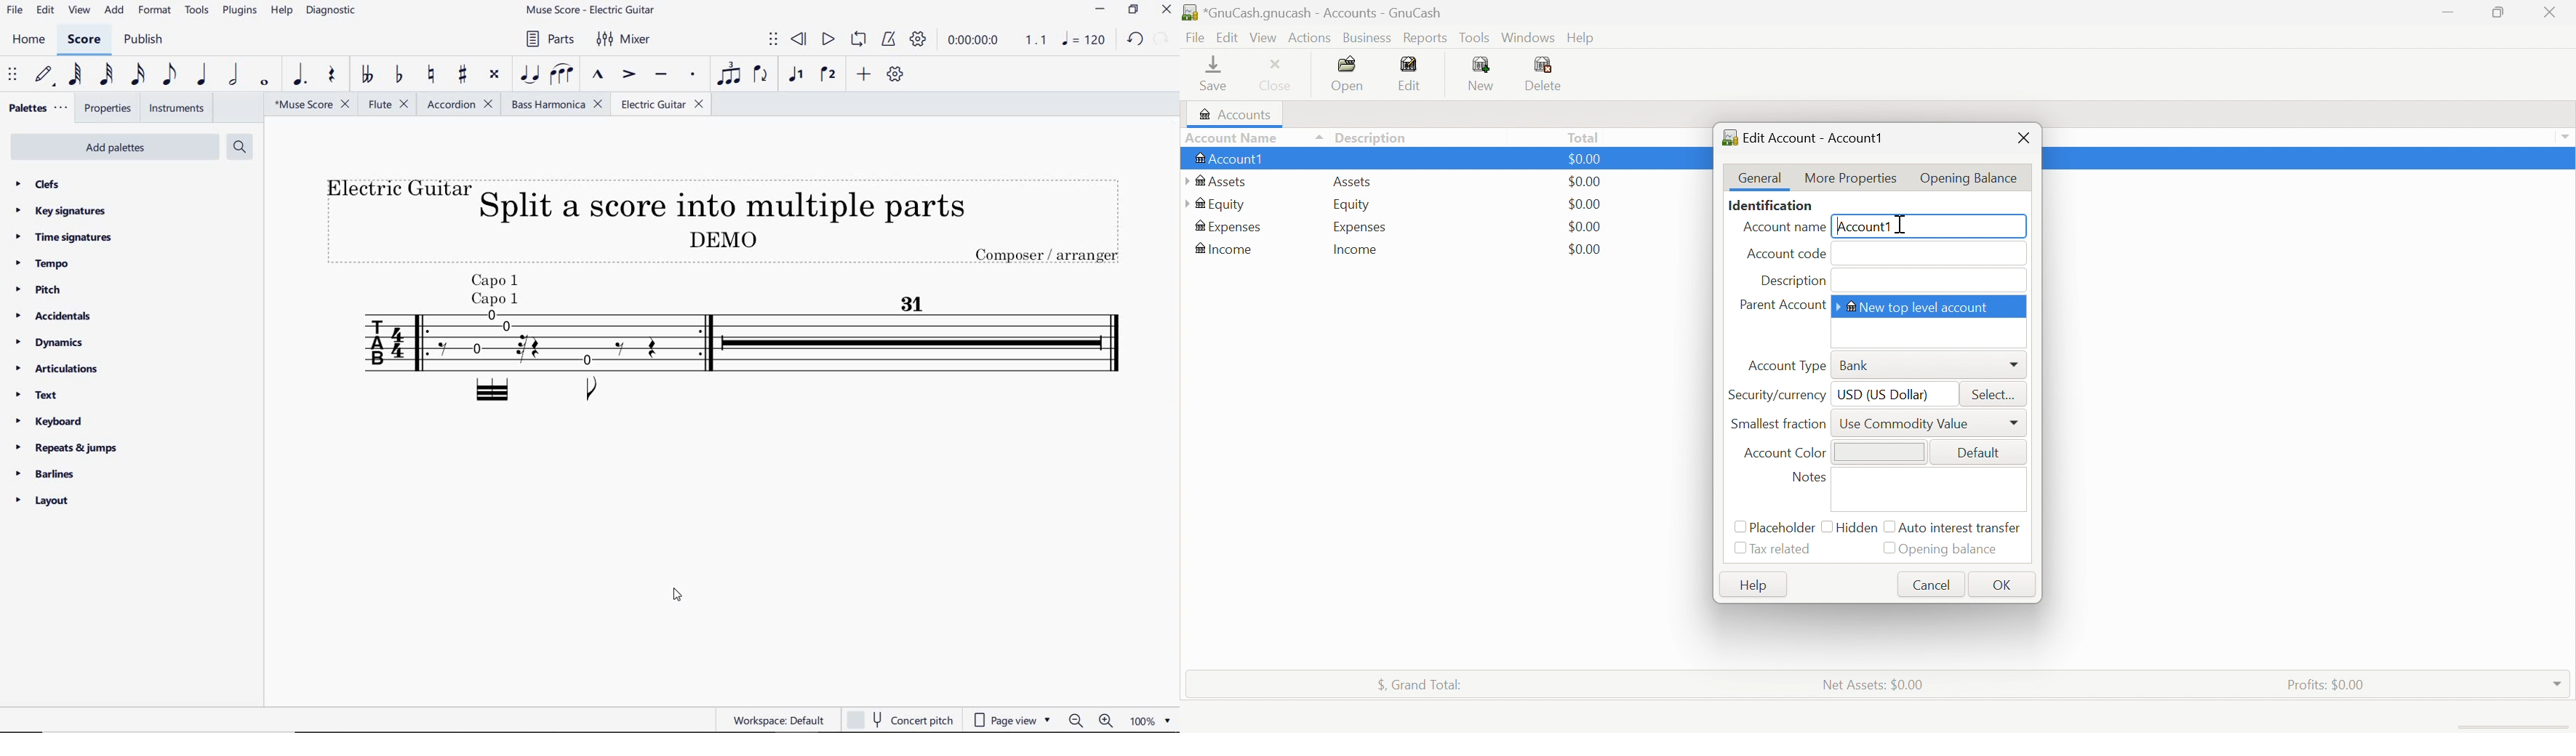  What do you see at coordinates (1775, 524) in the screenshot?
I see `Placeholder` at bounding box center [1775, 524].